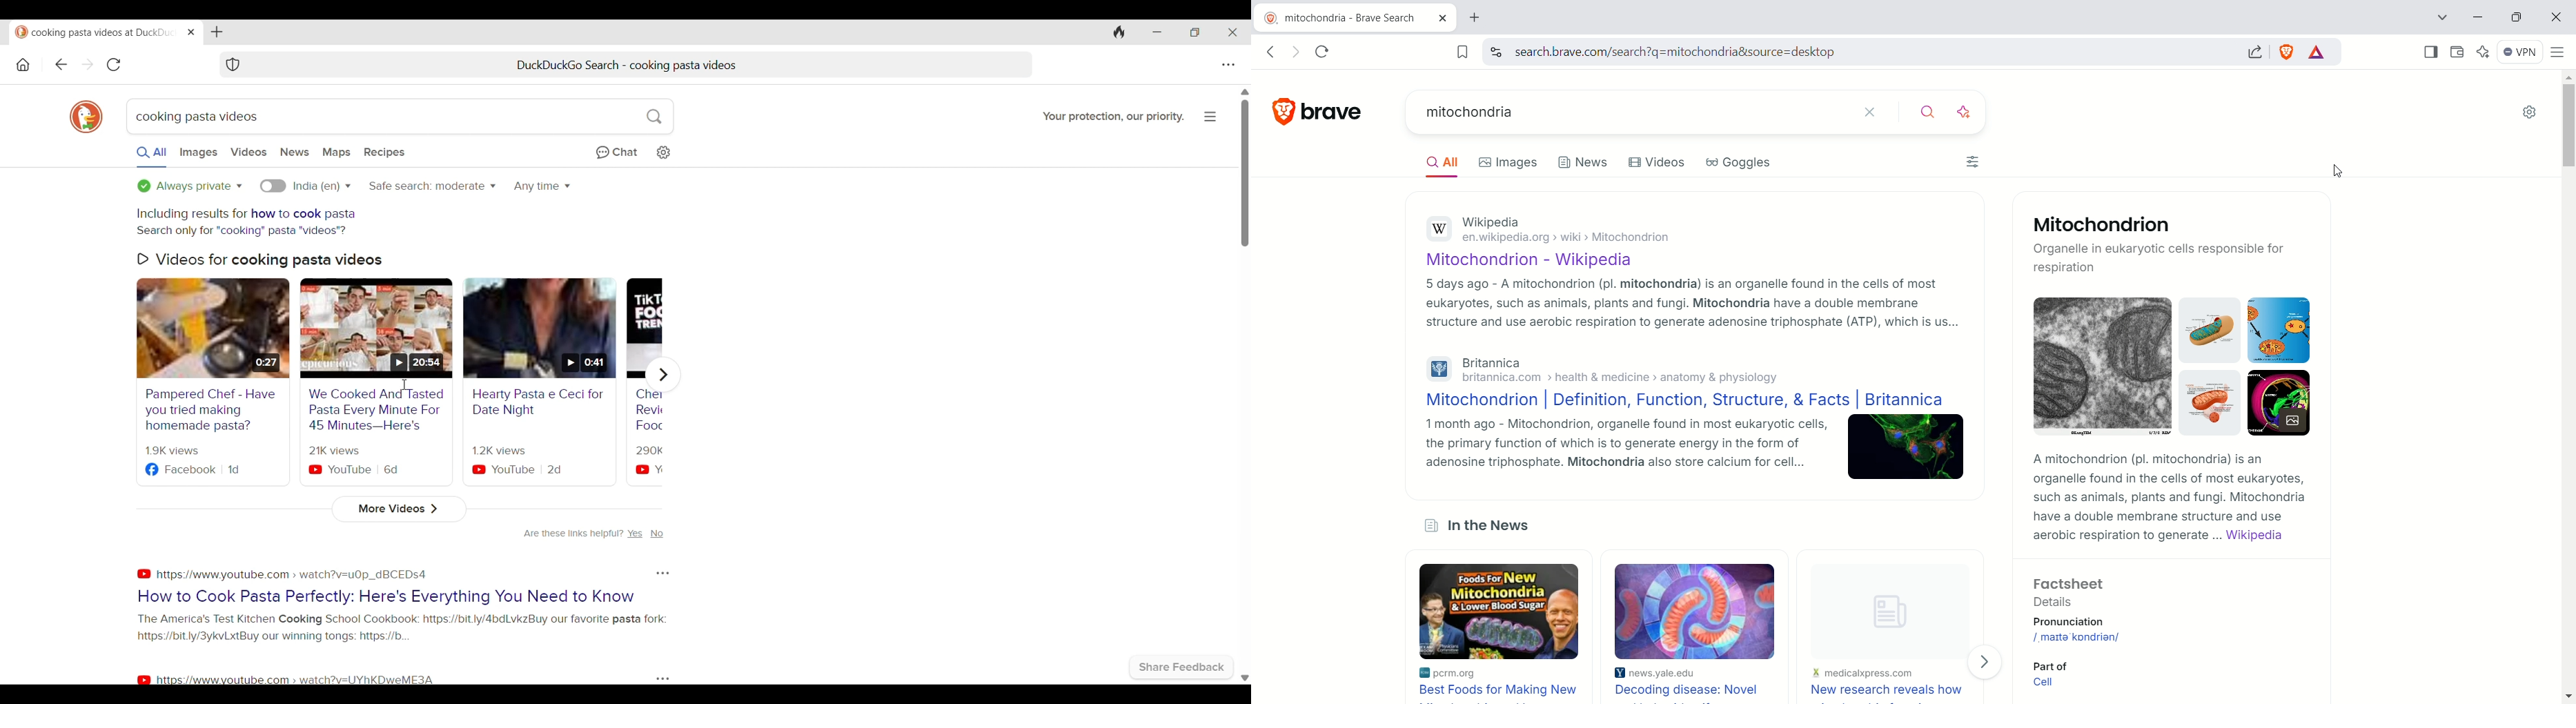 The image size is (2576, 728). I want to click on Language specific searhes, so click(273, 186).